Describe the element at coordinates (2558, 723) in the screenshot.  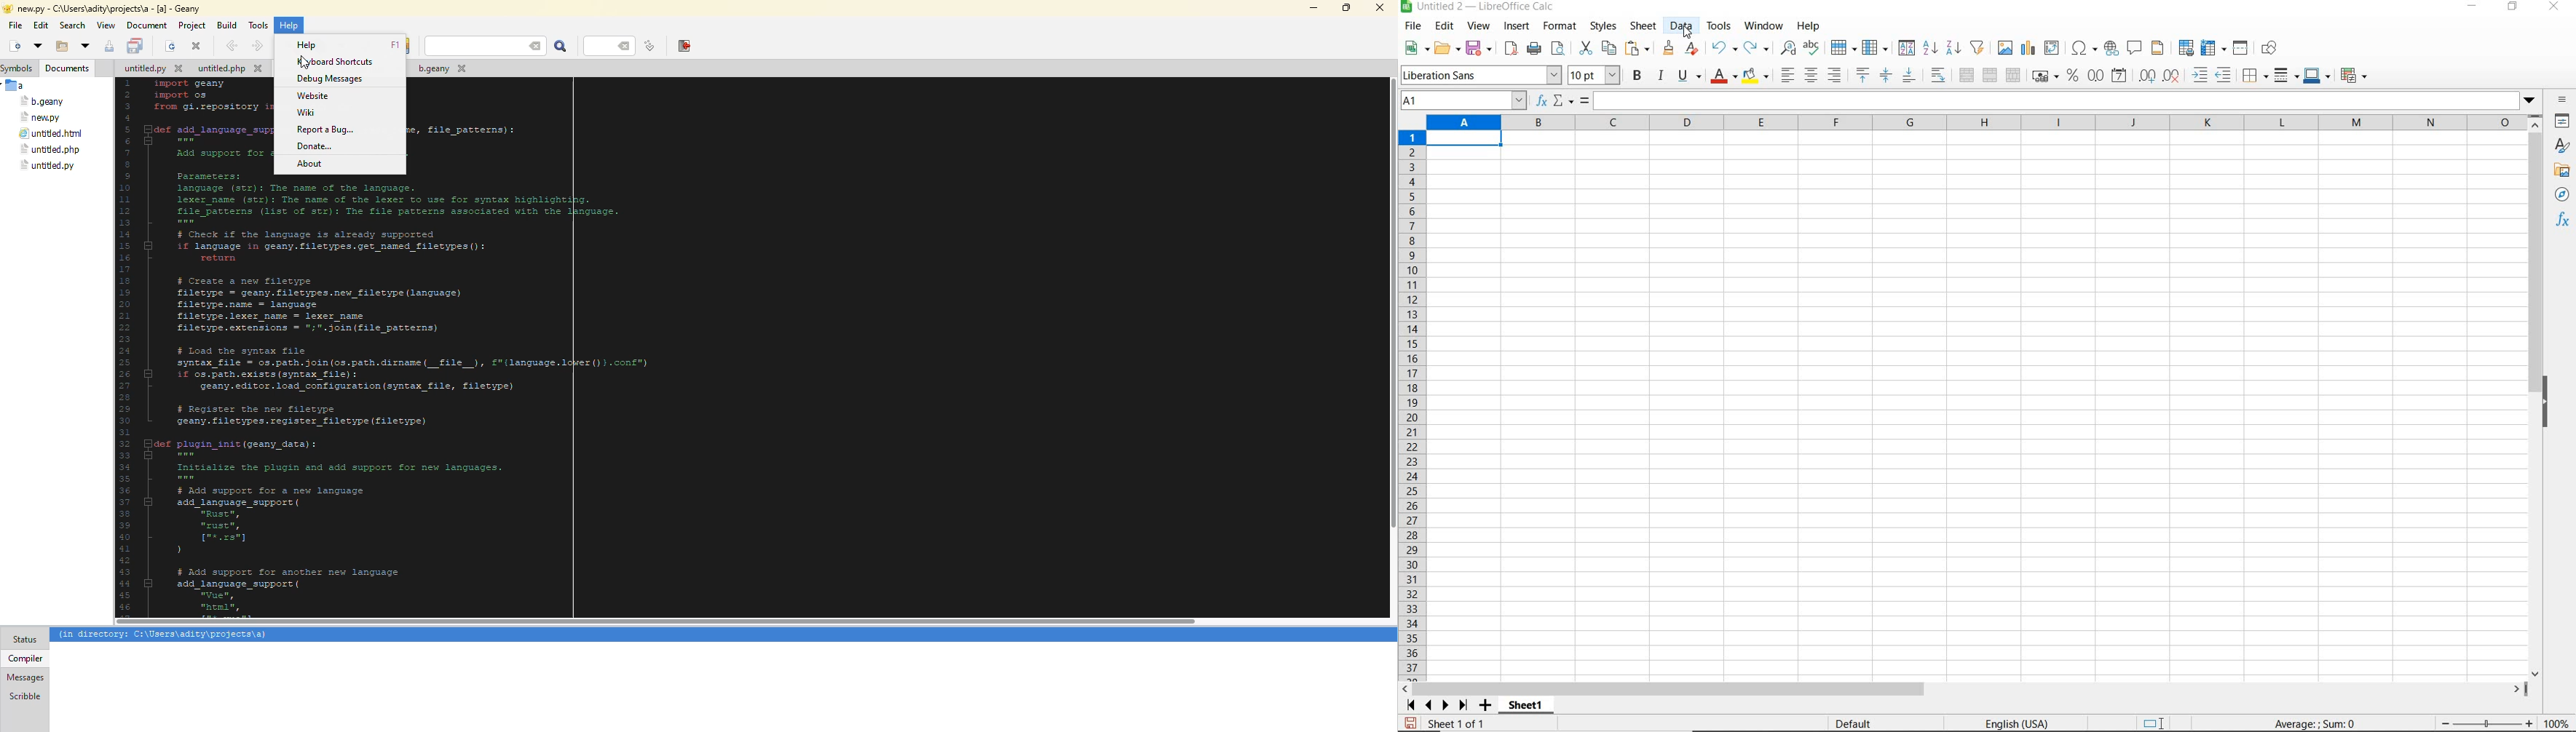
I see `zoom factor` at that location.